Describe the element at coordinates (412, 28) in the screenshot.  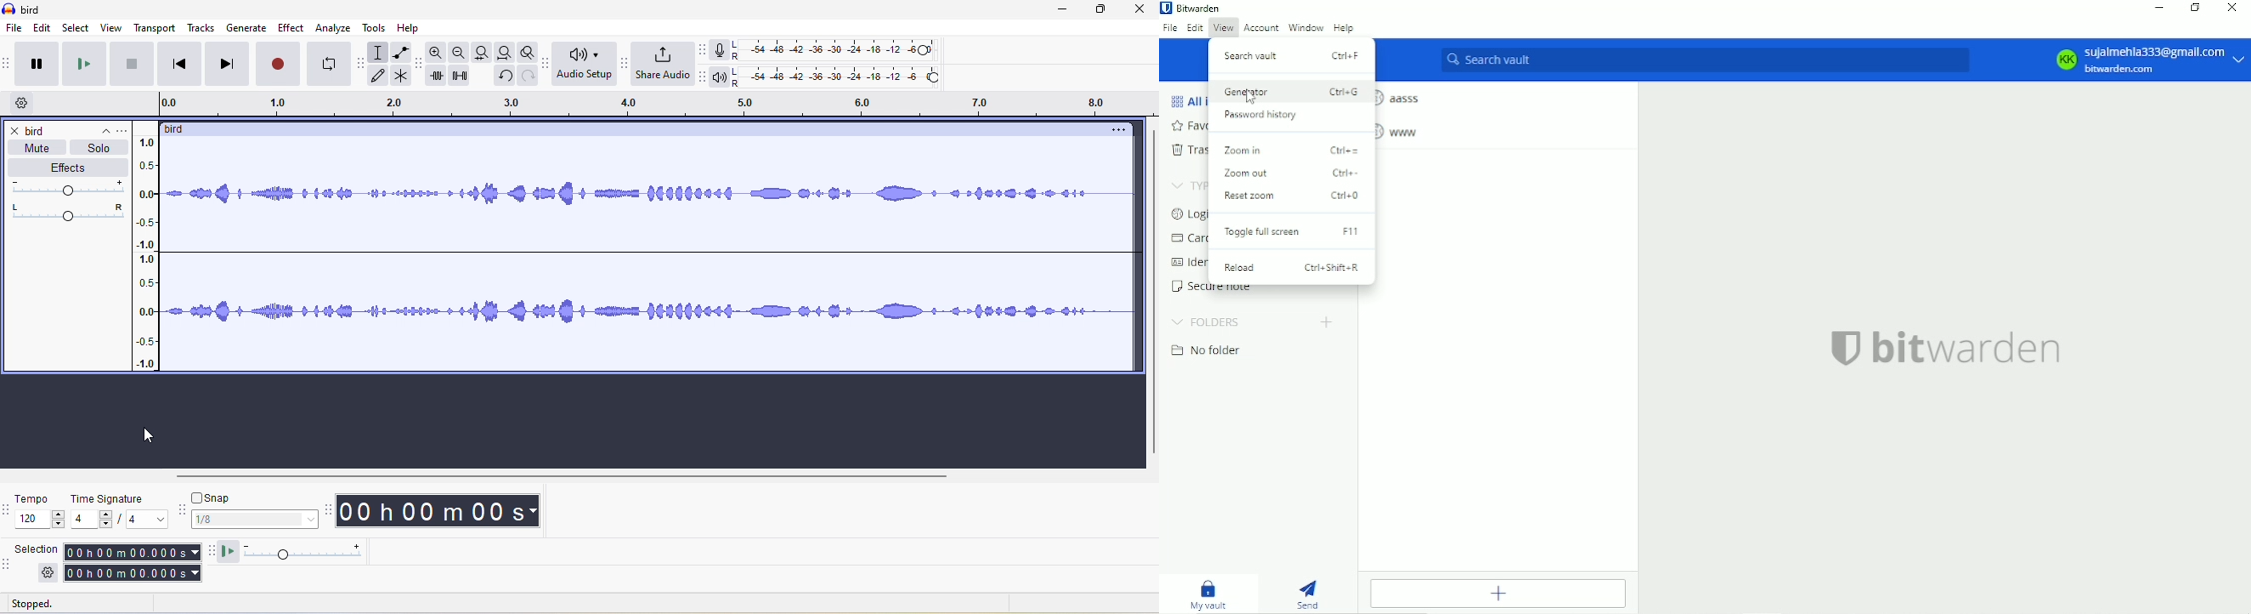
I see `help` at that location.